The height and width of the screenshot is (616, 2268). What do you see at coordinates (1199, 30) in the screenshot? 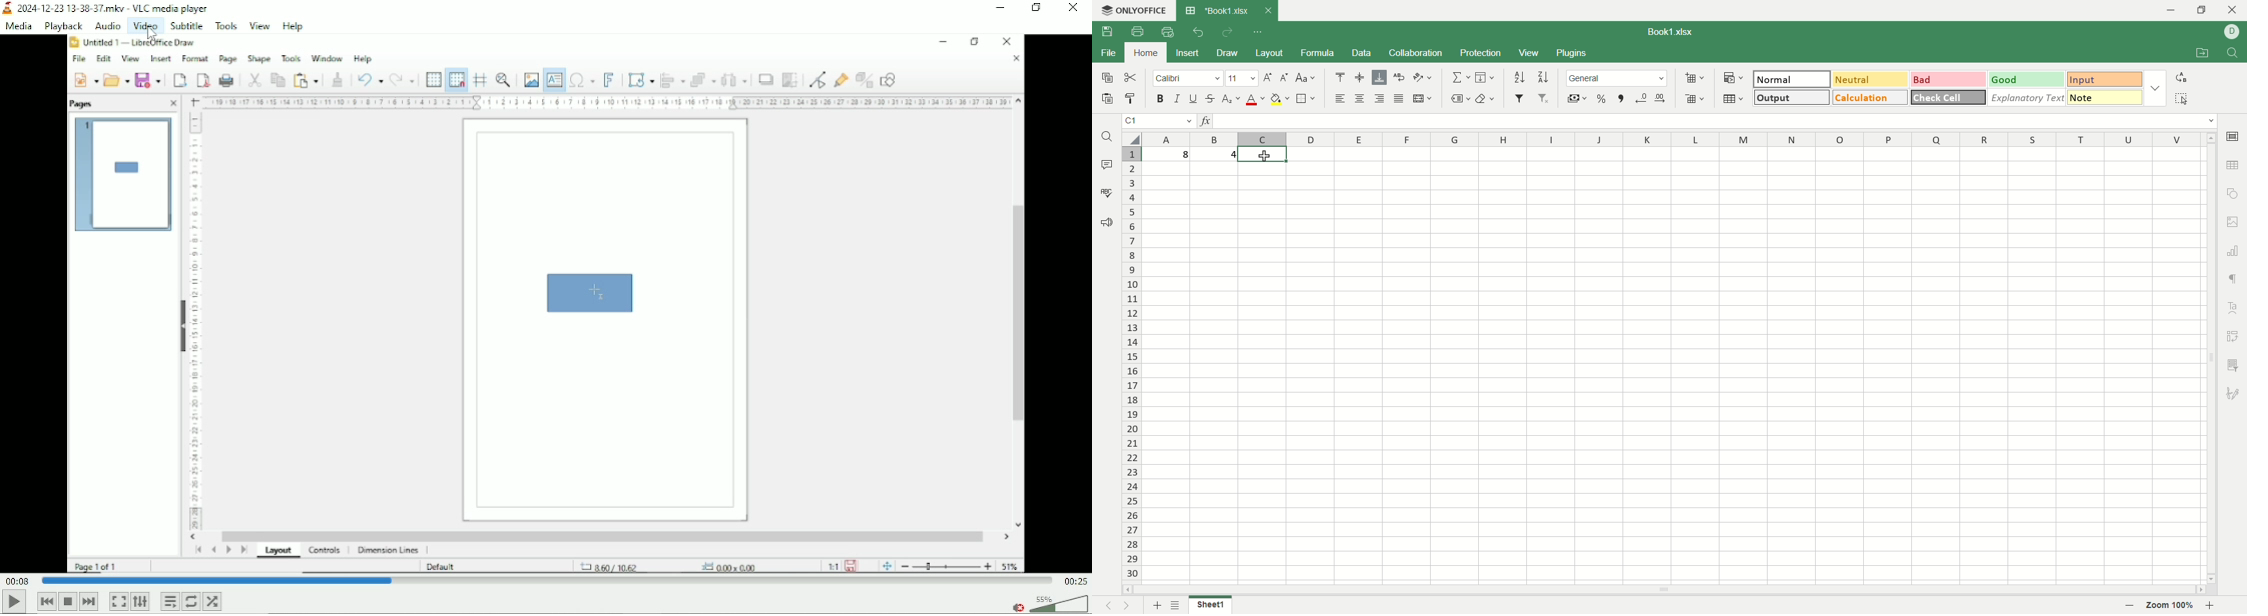
I see `undo` at bounding box center [1199, 30].